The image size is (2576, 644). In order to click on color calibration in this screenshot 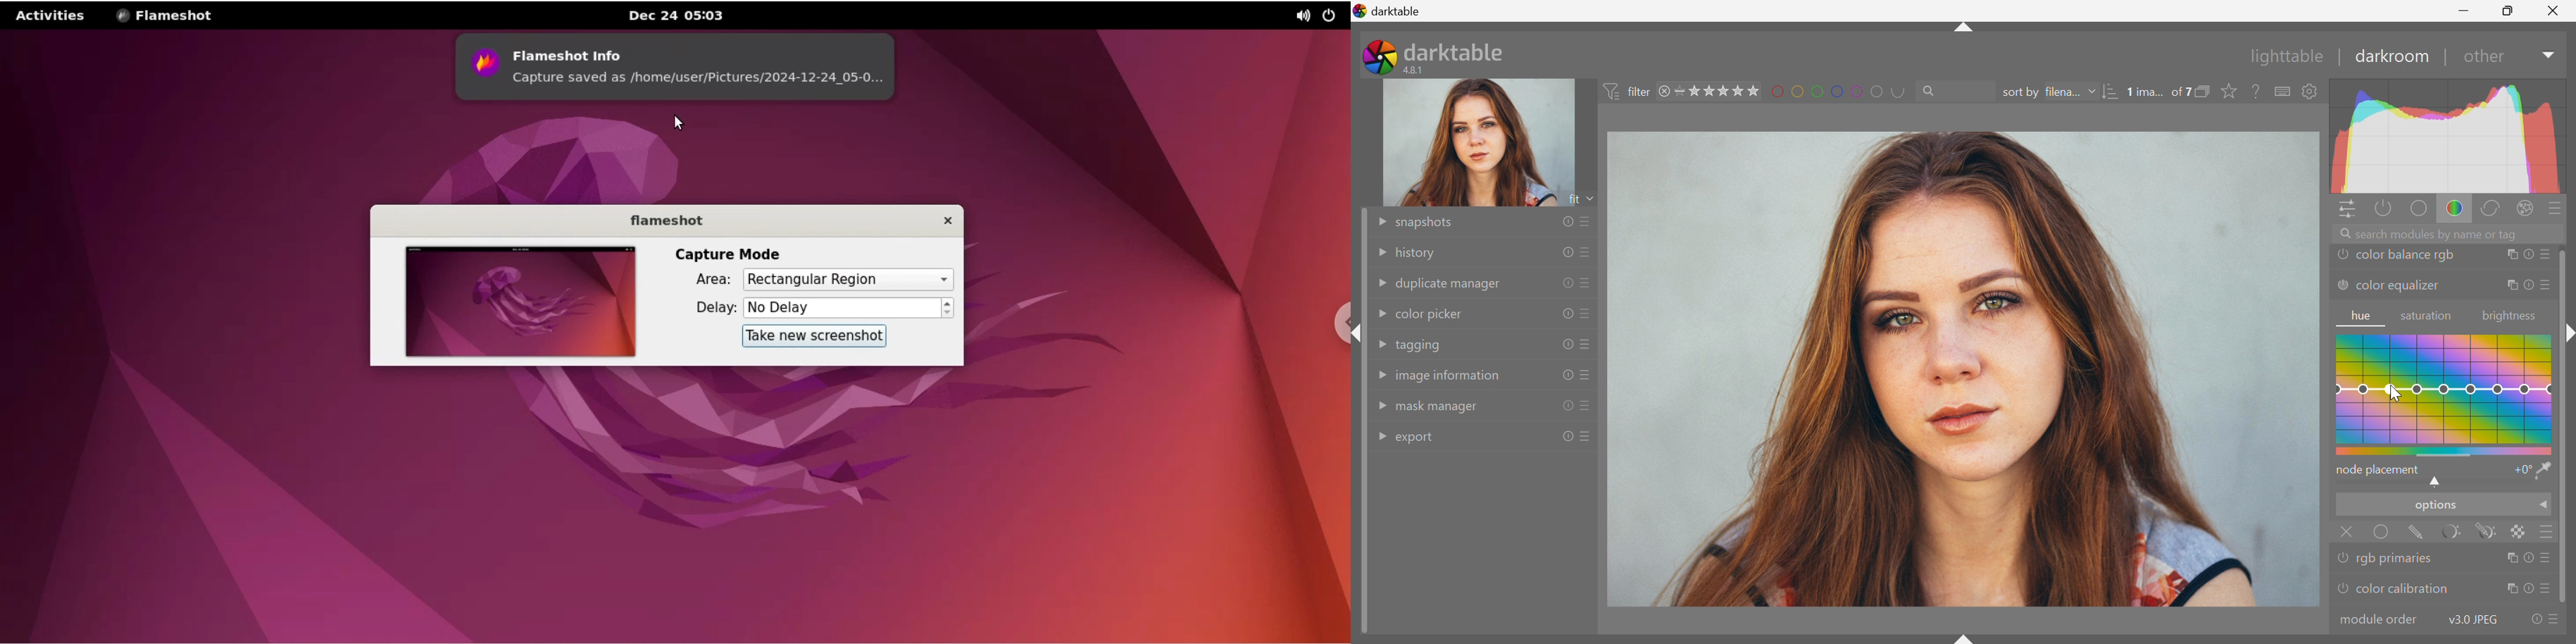, I will do `click(2403, 589)`.